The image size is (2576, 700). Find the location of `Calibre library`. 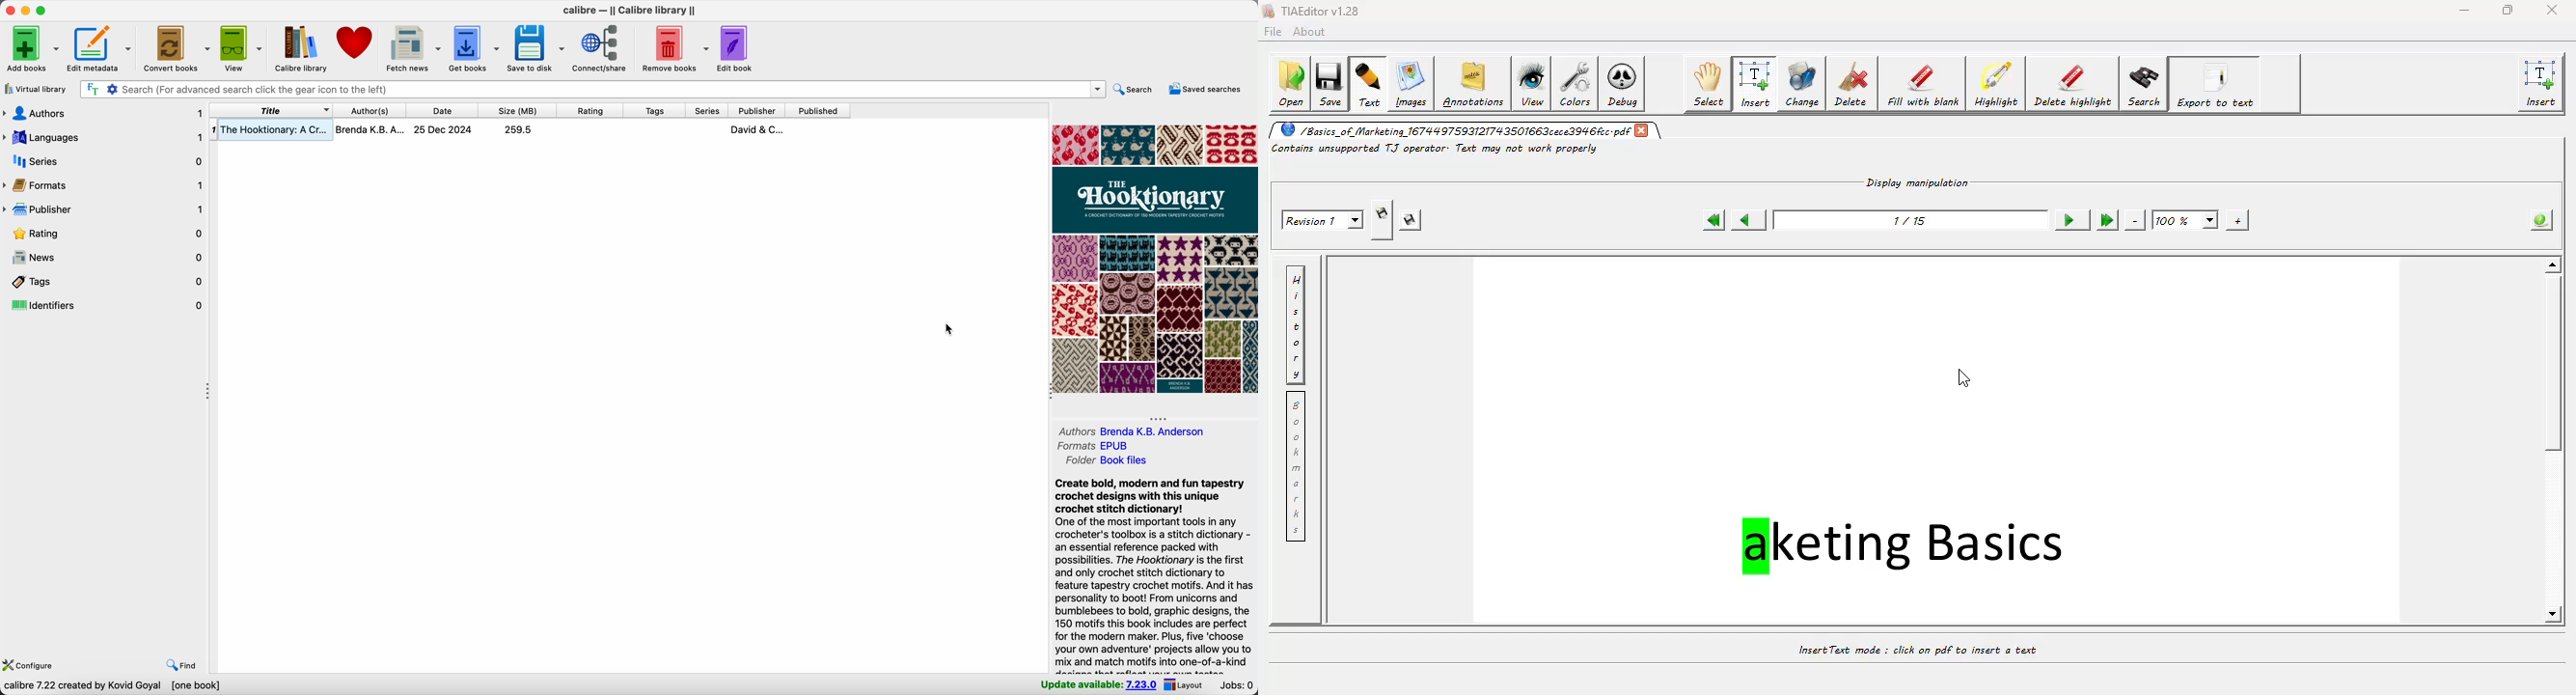

Calibre library is located at coordinates (300, 47).